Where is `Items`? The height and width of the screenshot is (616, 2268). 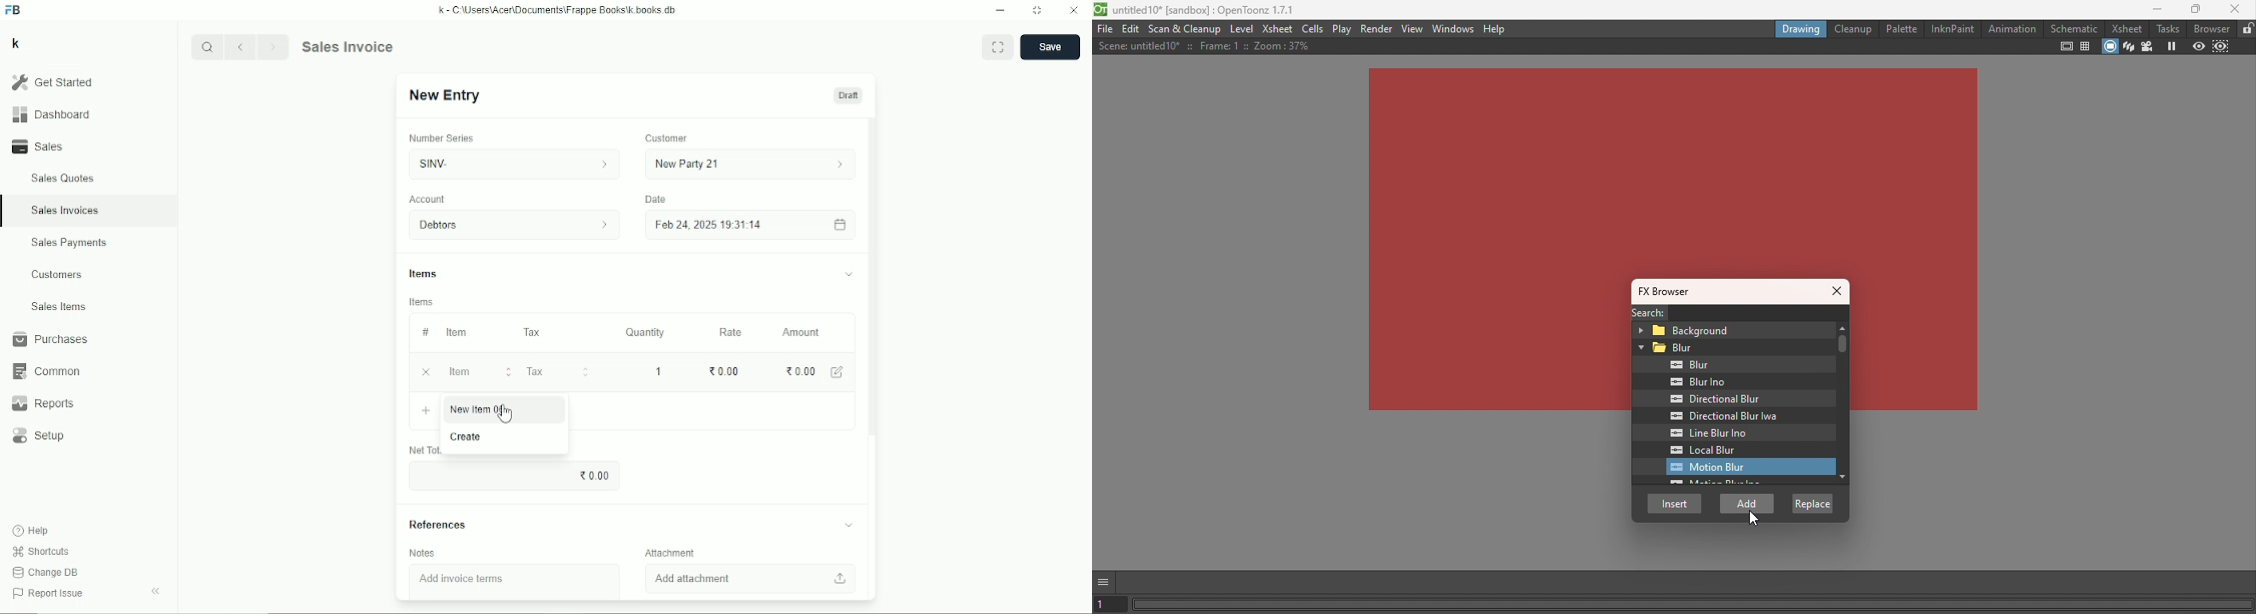
Items is located at coordinates (422, 302).